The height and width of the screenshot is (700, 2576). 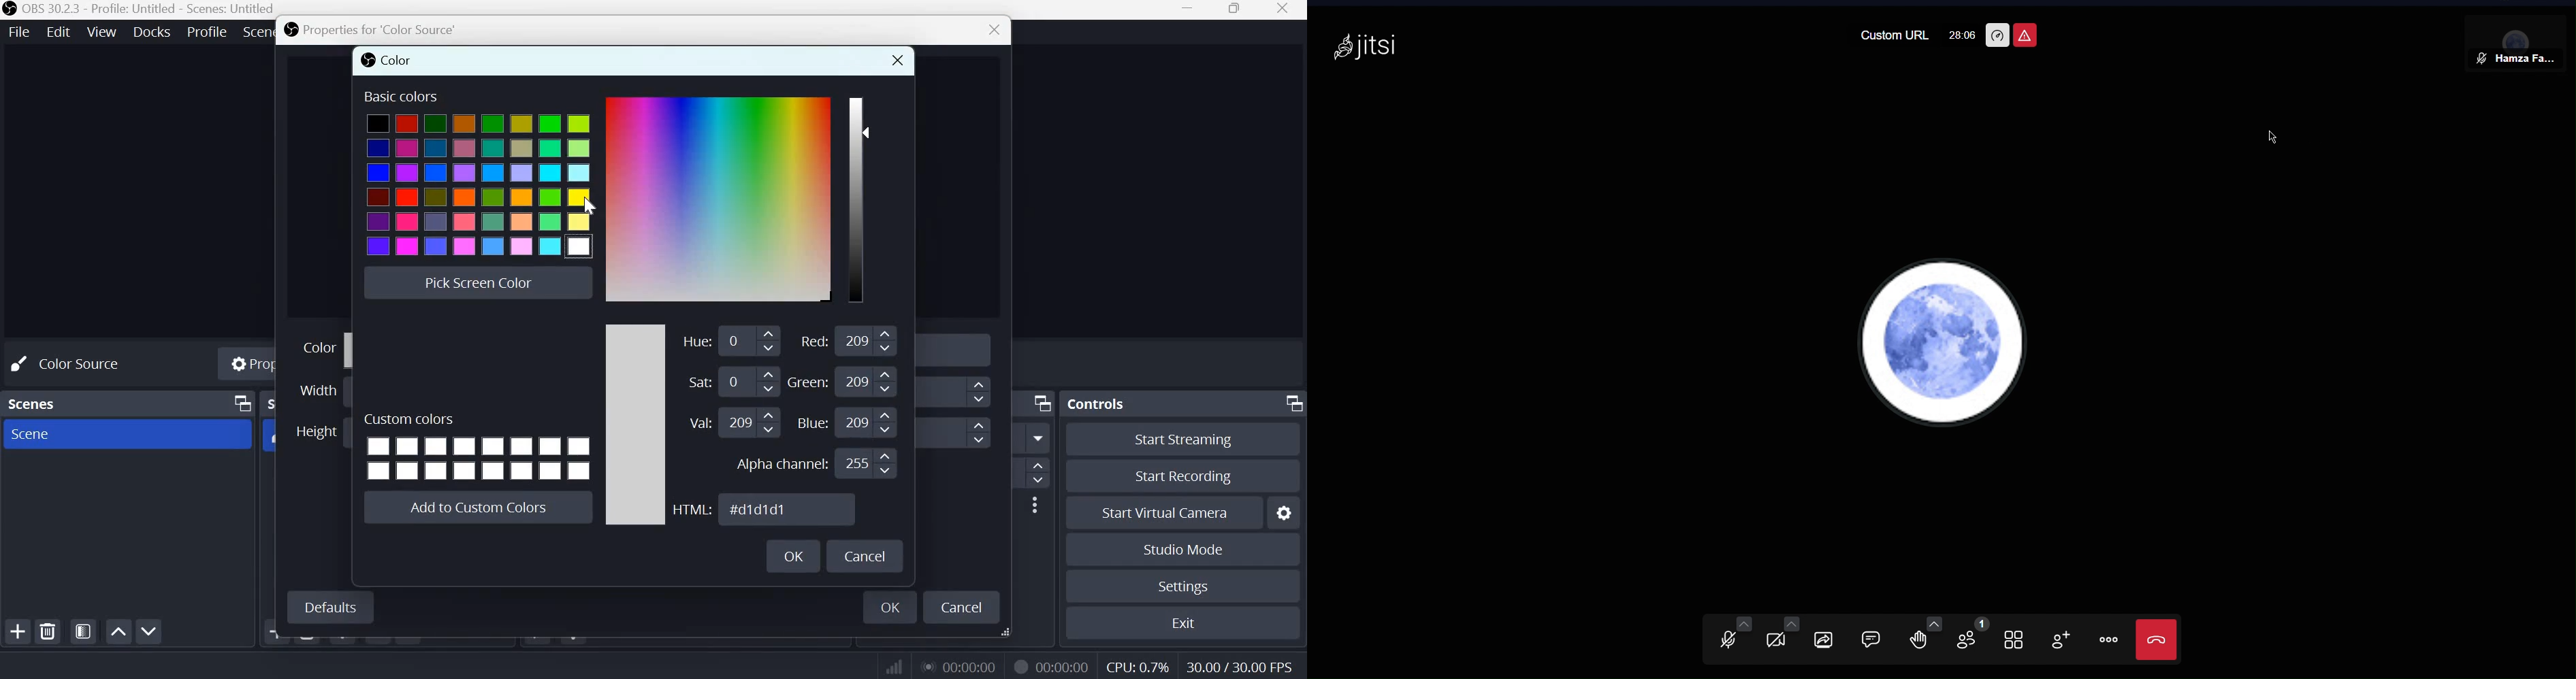 What do you see at coordinates (2065, 640) in the screenshot?
I see `Add Participant` at bounding box center [2065, 640].